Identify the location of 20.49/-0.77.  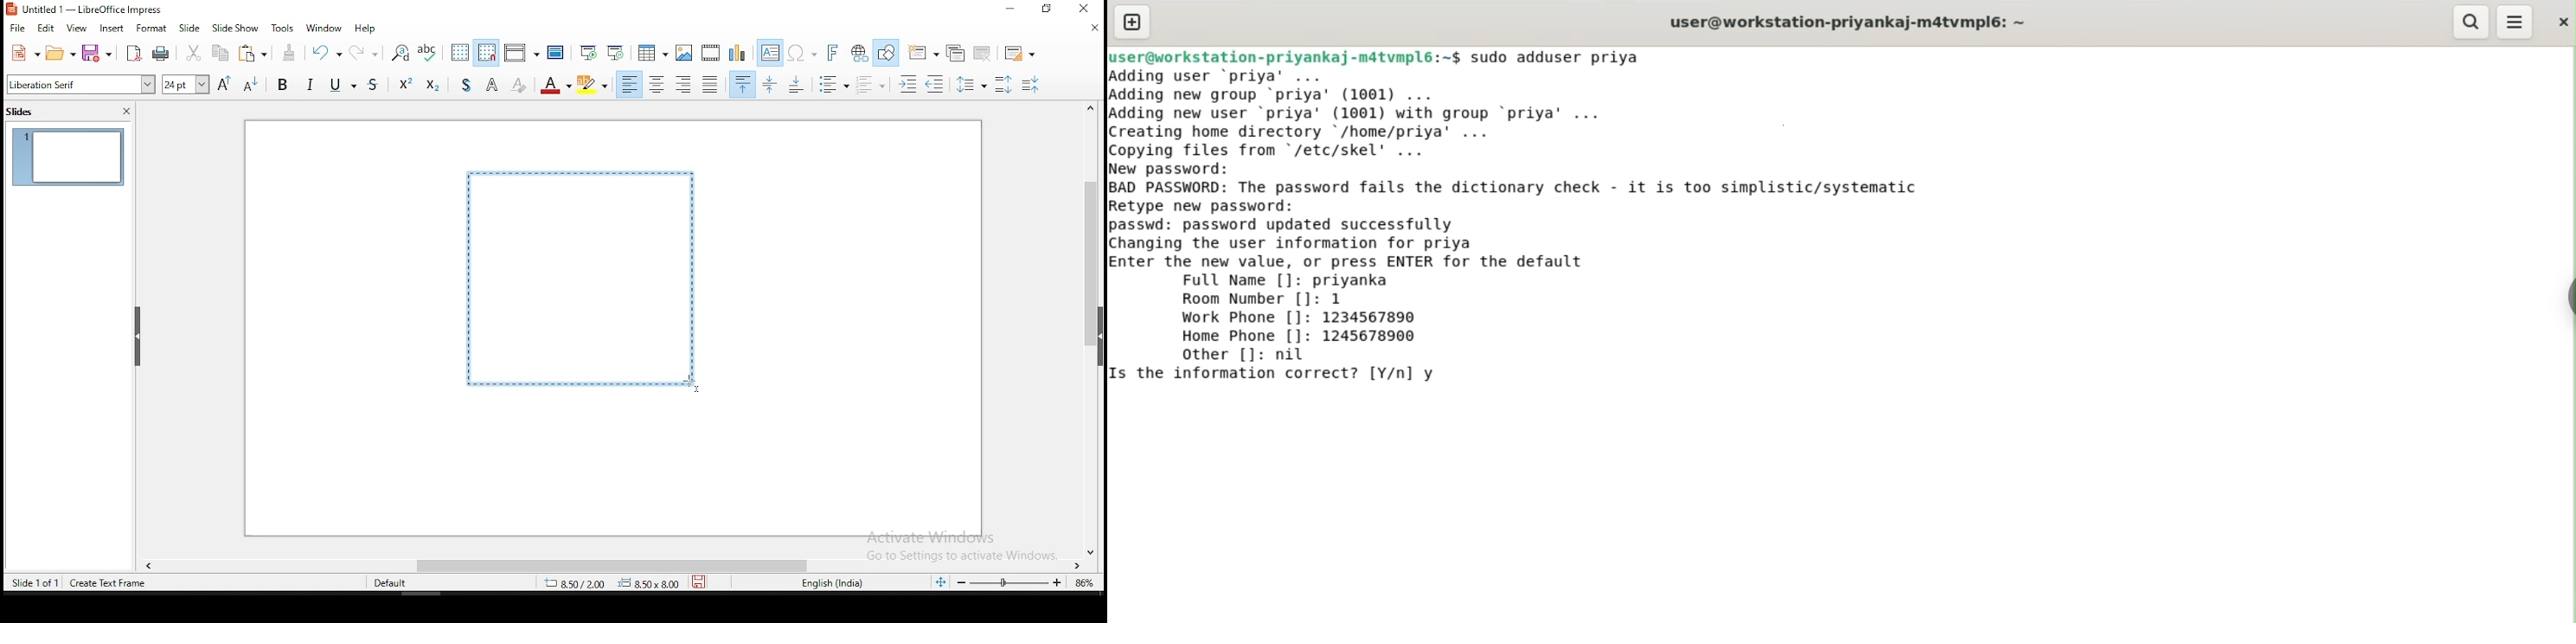
(579, 585).